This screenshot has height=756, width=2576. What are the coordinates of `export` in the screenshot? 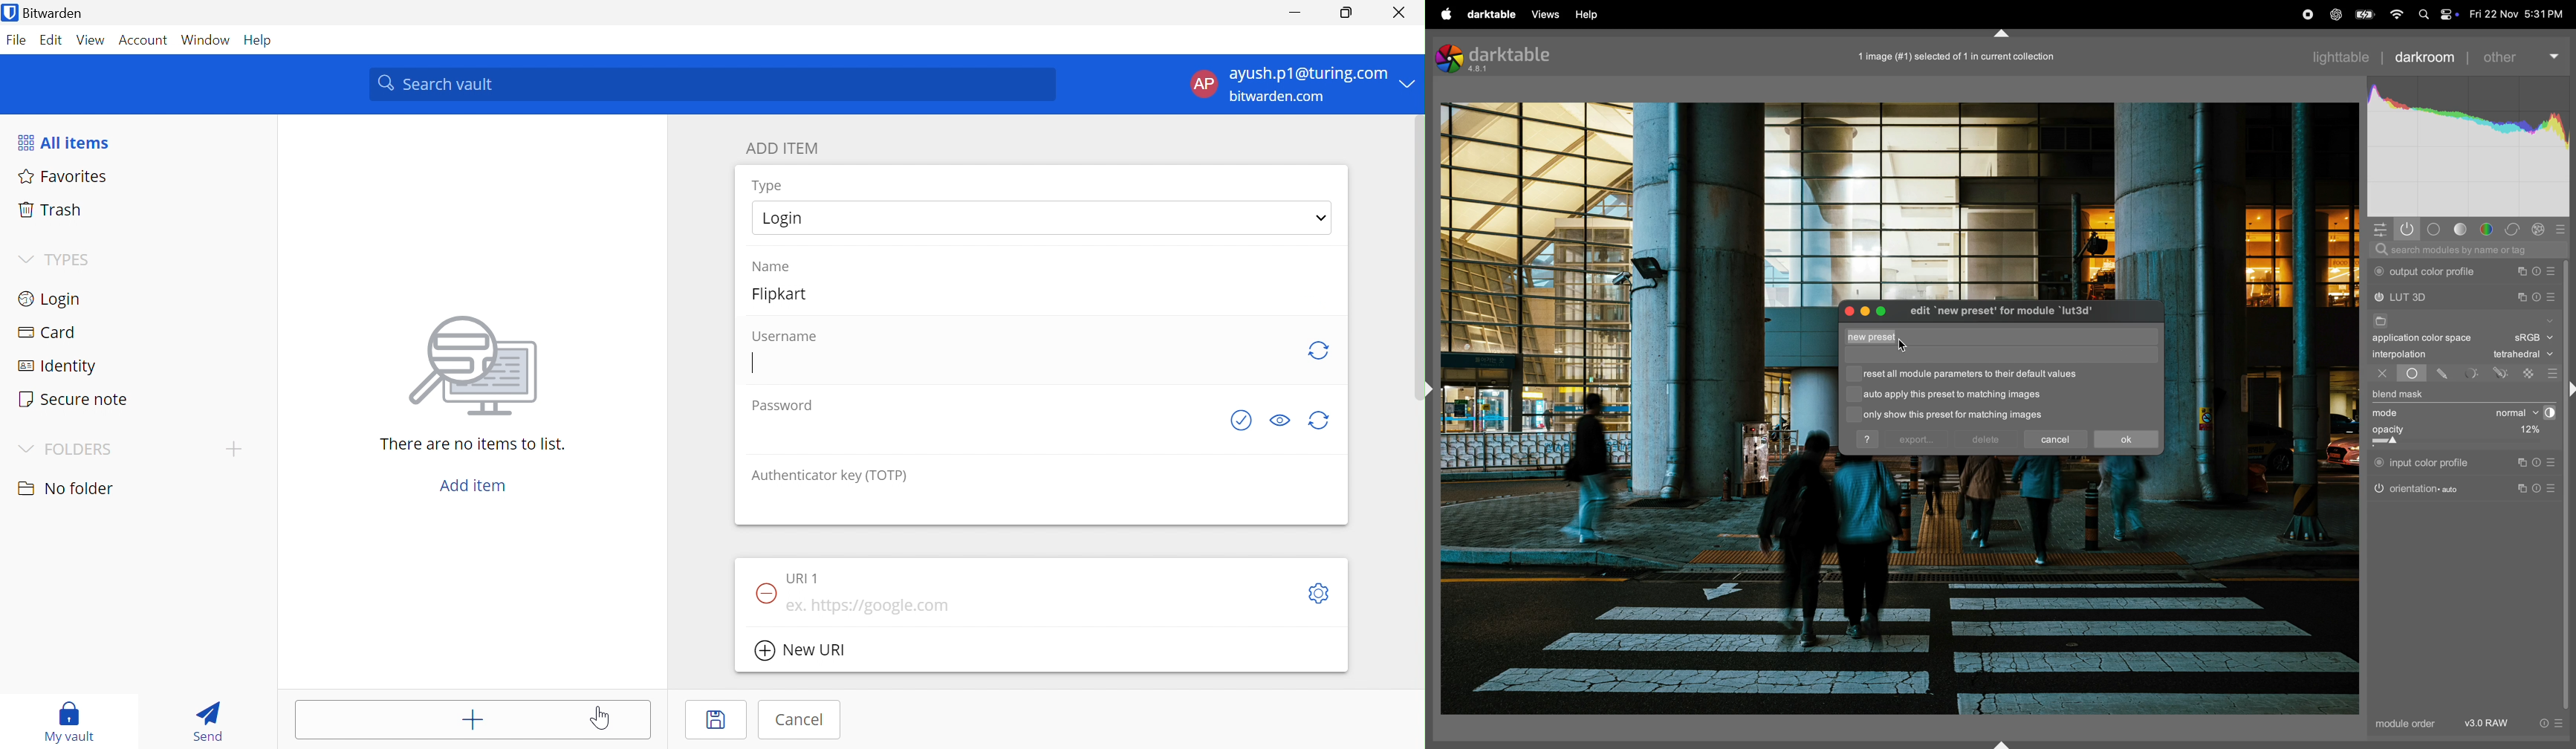 It's located at (1917, 440).